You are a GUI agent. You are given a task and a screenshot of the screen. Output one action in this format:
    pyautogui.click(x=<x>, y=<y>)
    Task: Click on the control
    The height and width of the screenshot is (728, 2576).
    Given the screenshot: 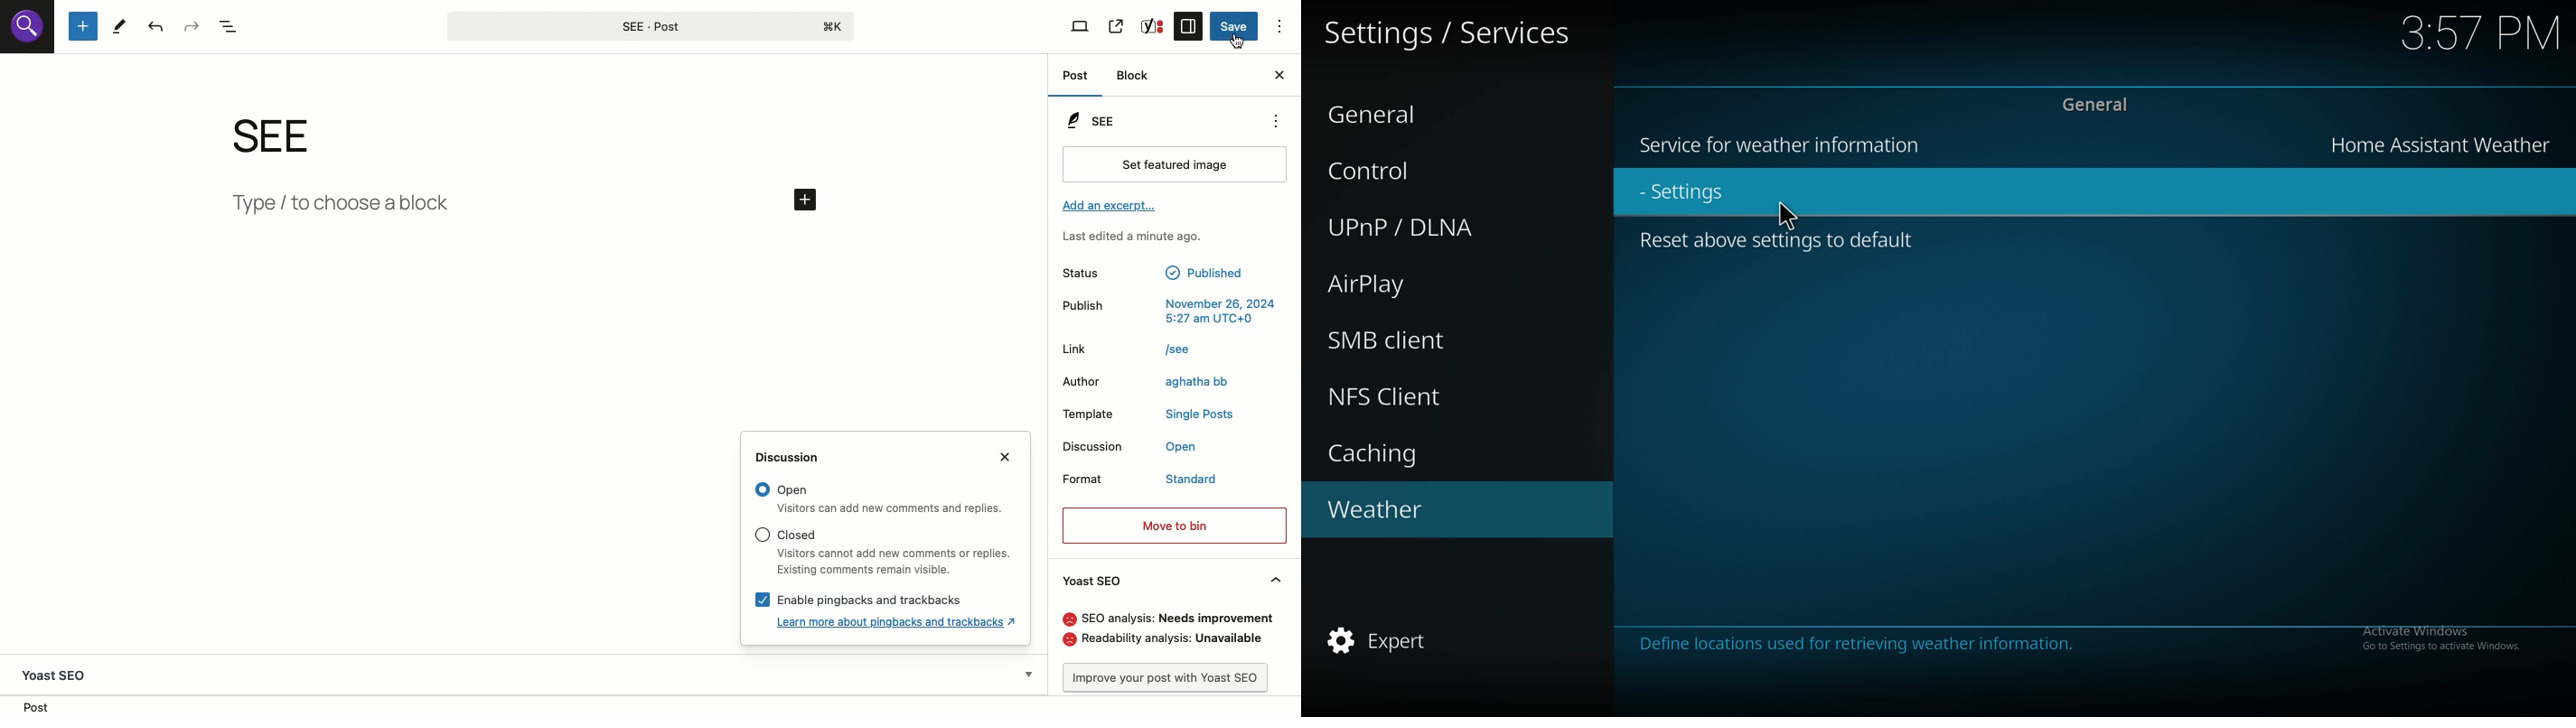 What is the action you would take?
    pyautogui.click(x=1427, y=169)
    